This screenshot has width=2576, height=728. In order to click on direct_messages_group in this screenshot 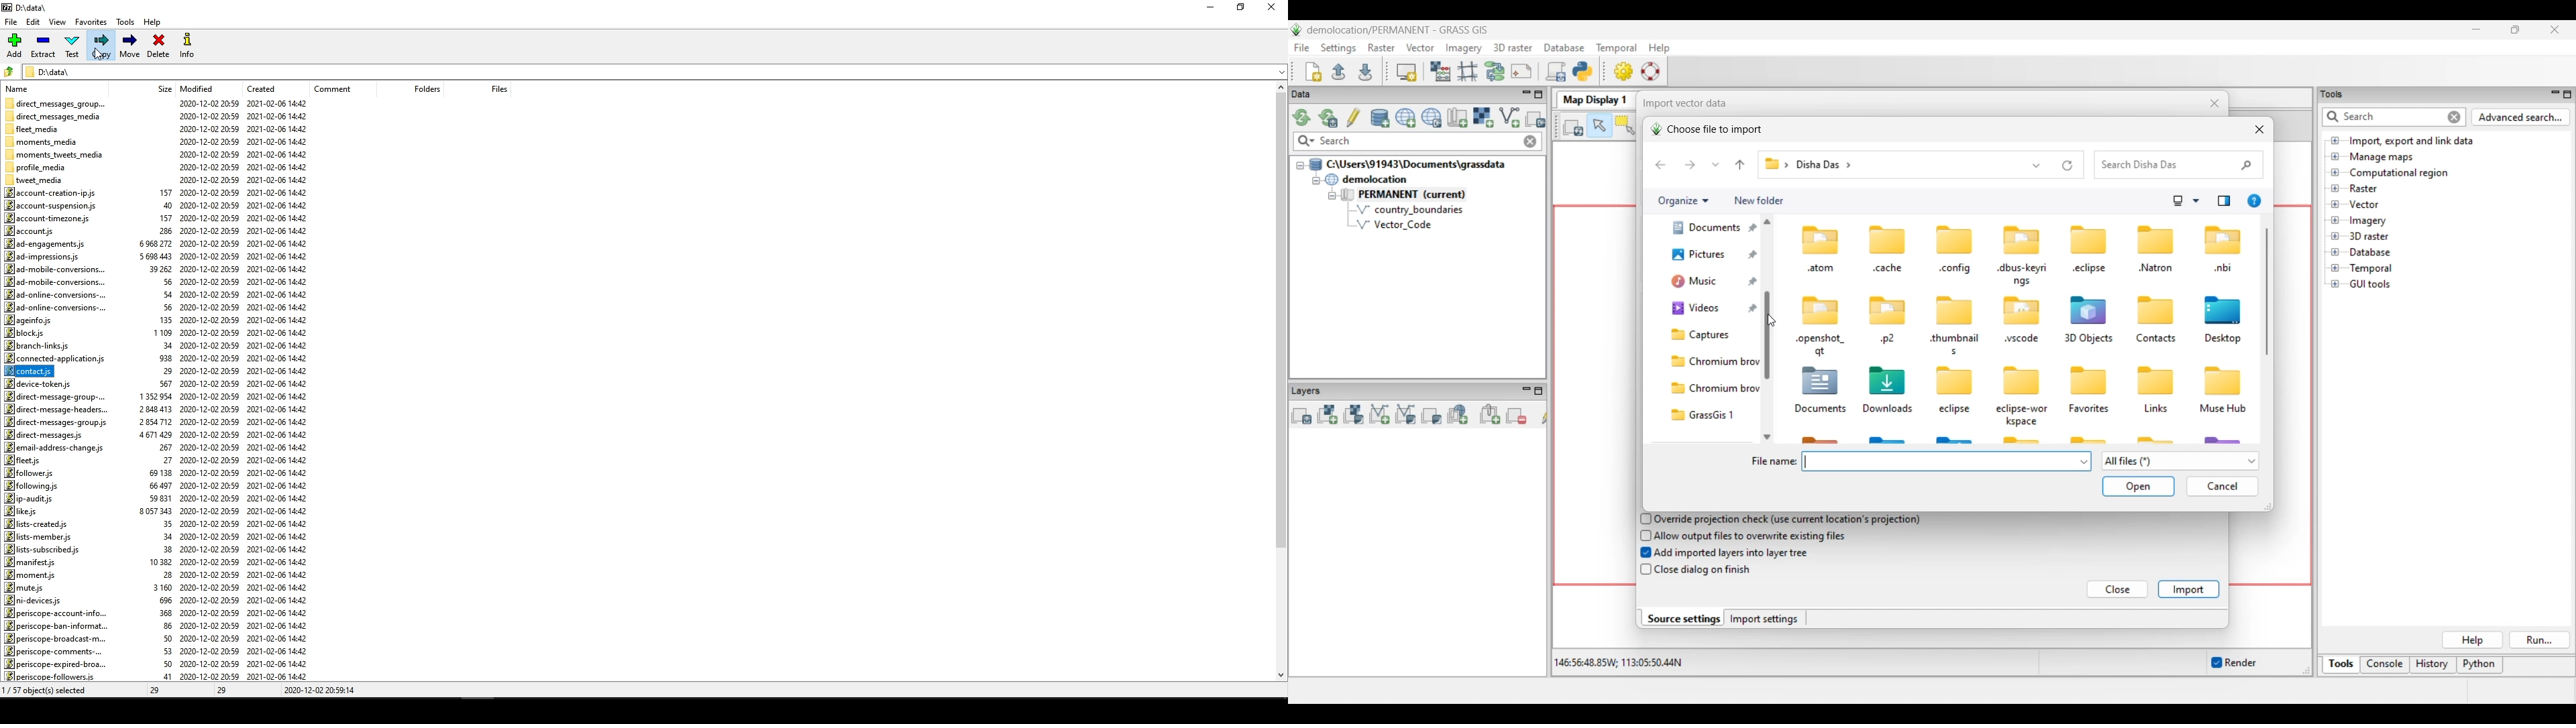, I will do `click(57, 102)`.